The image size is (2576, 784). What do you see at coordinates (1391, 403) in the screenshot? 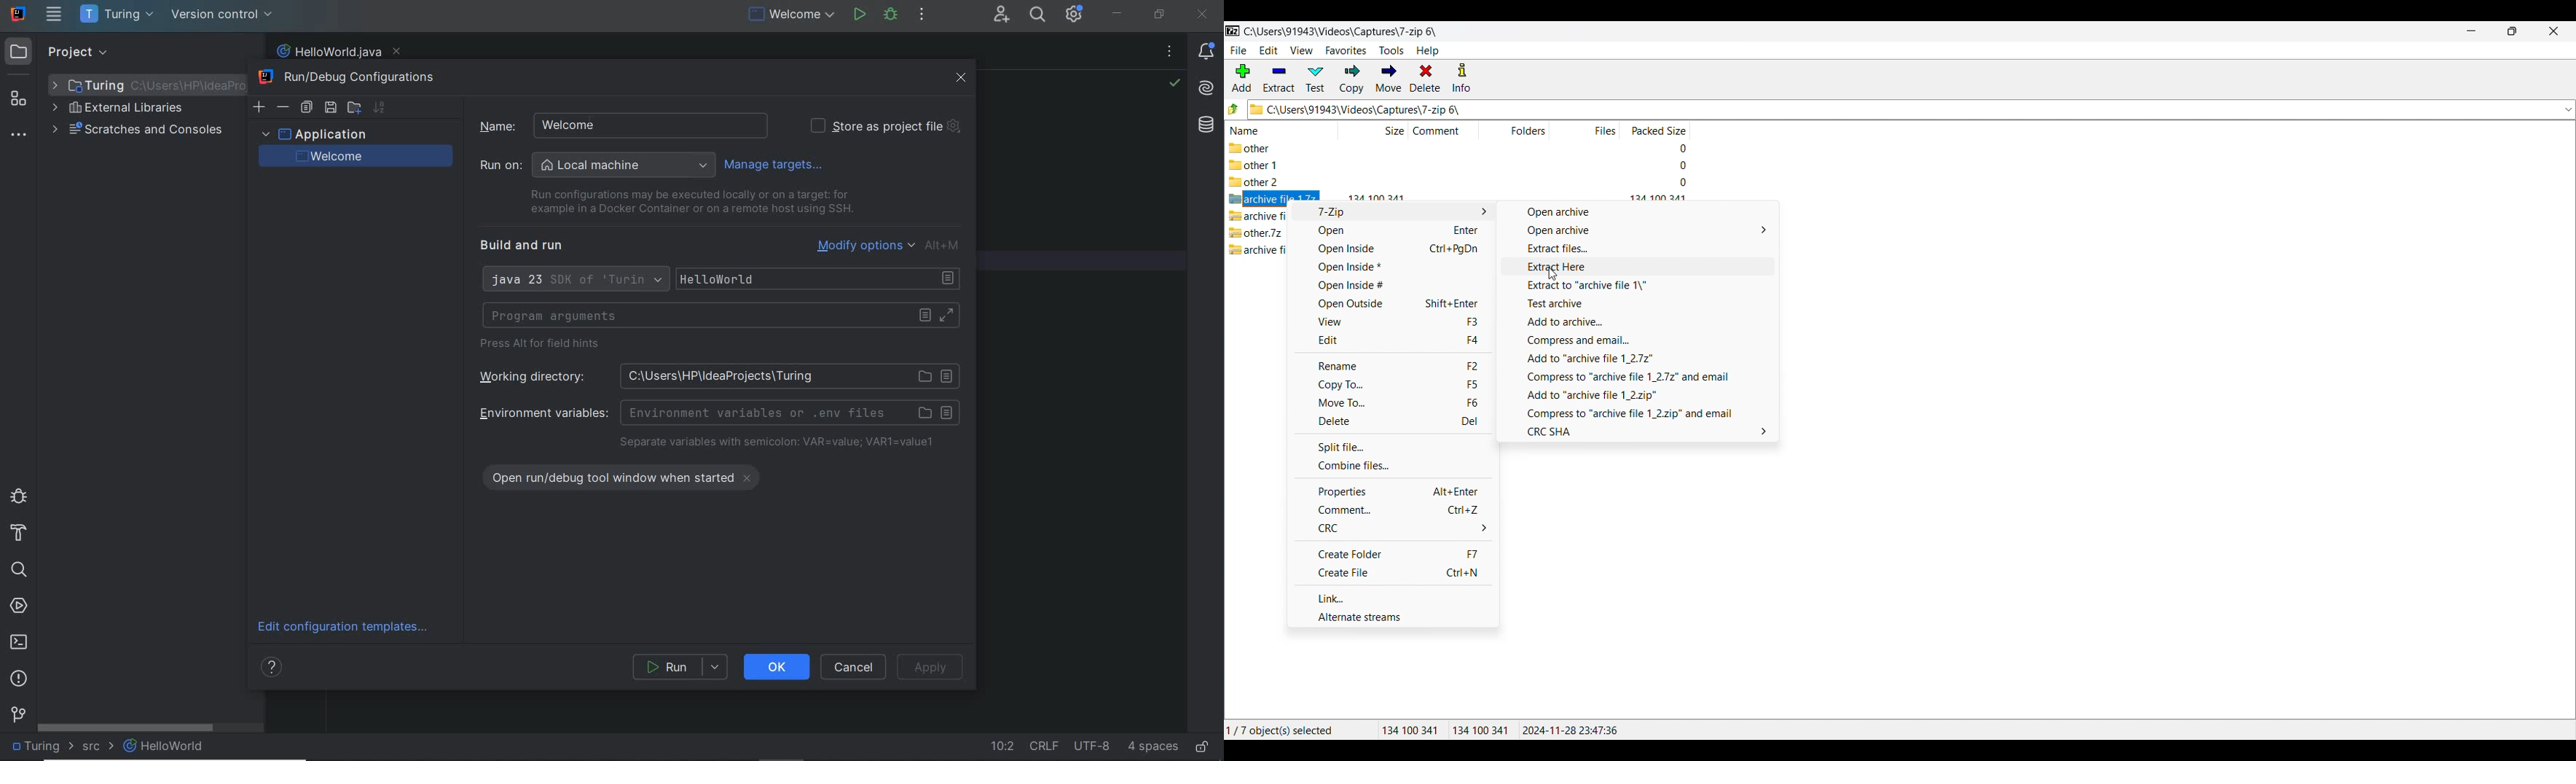
I see `Move to` at bounding box center [1391, 403].